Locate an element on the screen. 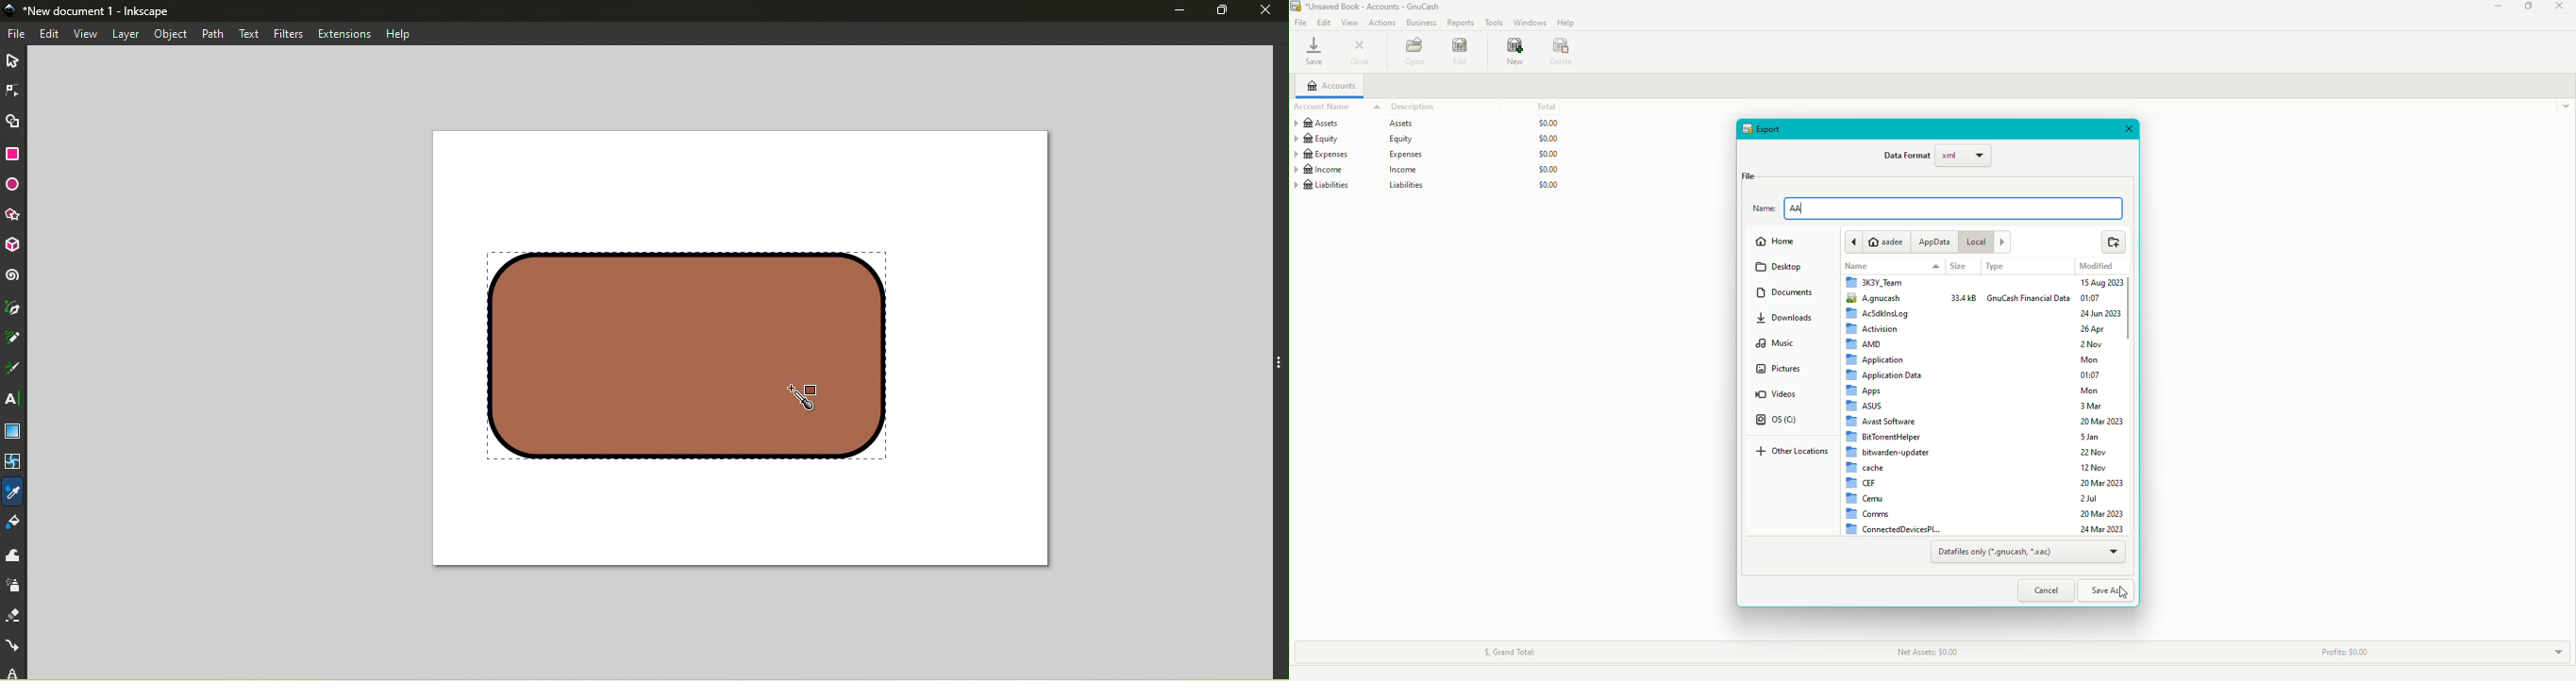  Export is located at coordinates (1766, 129).